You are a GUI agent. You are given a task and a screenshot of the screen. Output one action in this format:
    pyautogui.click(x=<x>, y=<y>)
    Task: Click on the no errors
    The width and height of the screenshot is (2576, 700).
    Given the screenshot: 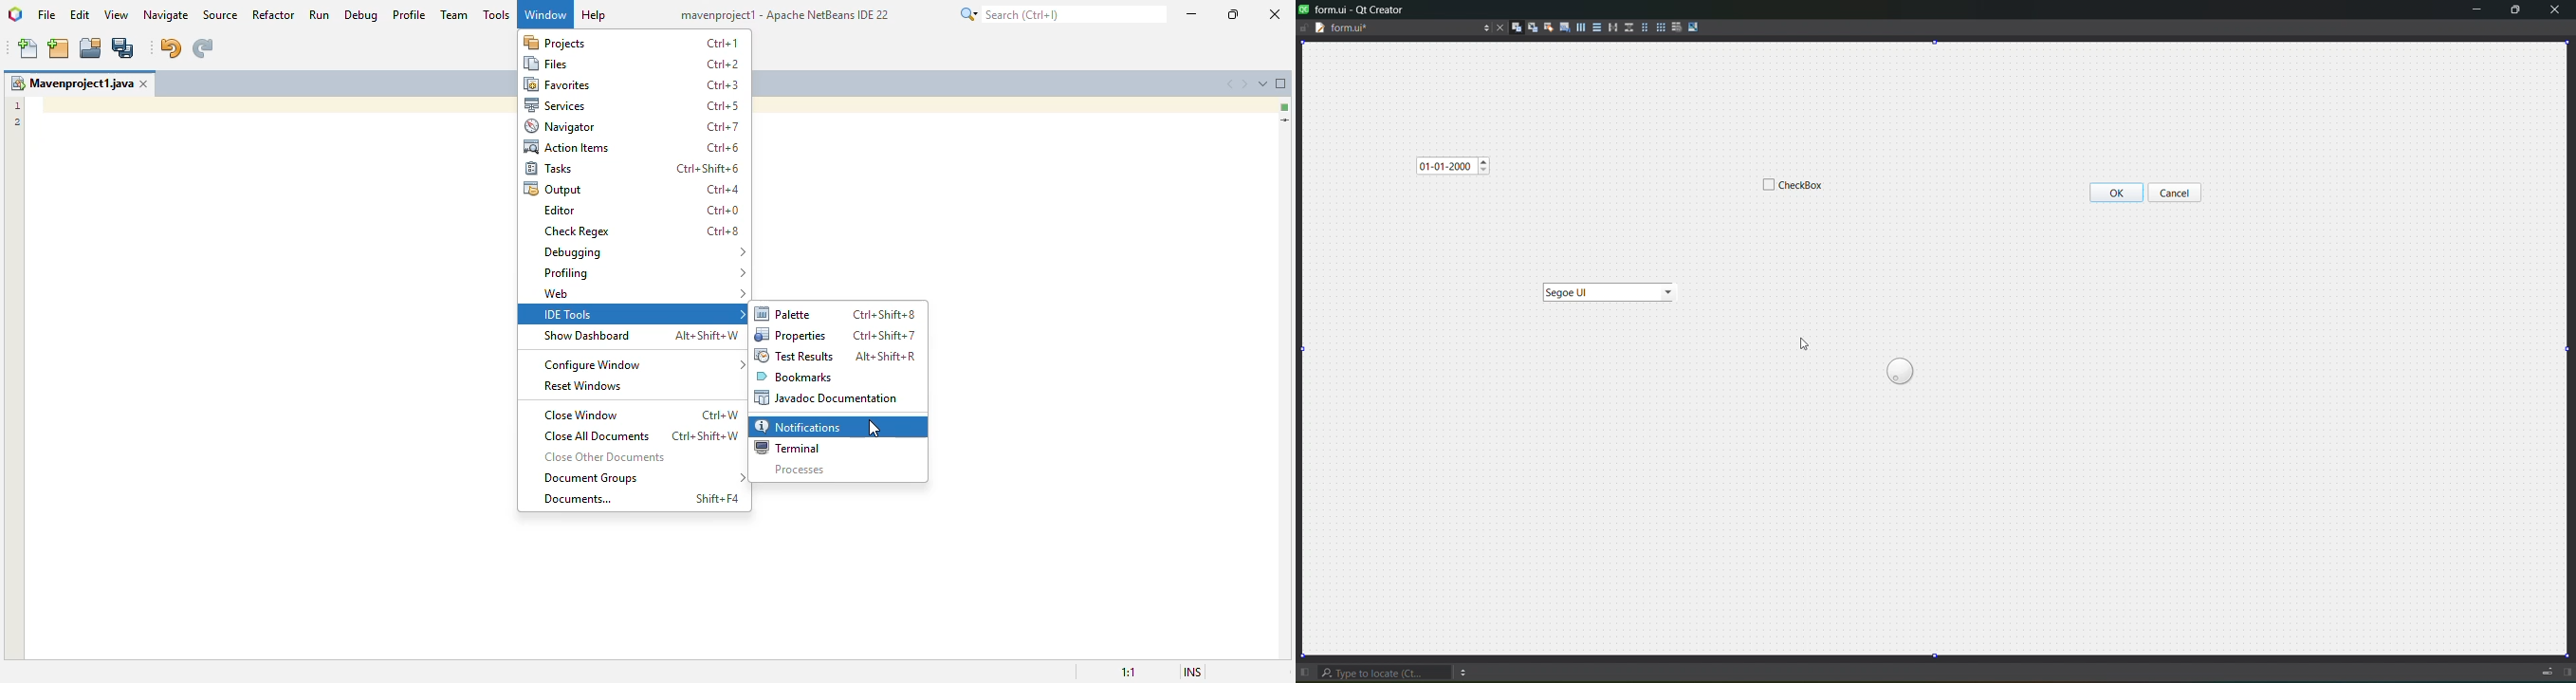 What is the action you would take?
    pyautogui.click(x=1285, y=107)
    